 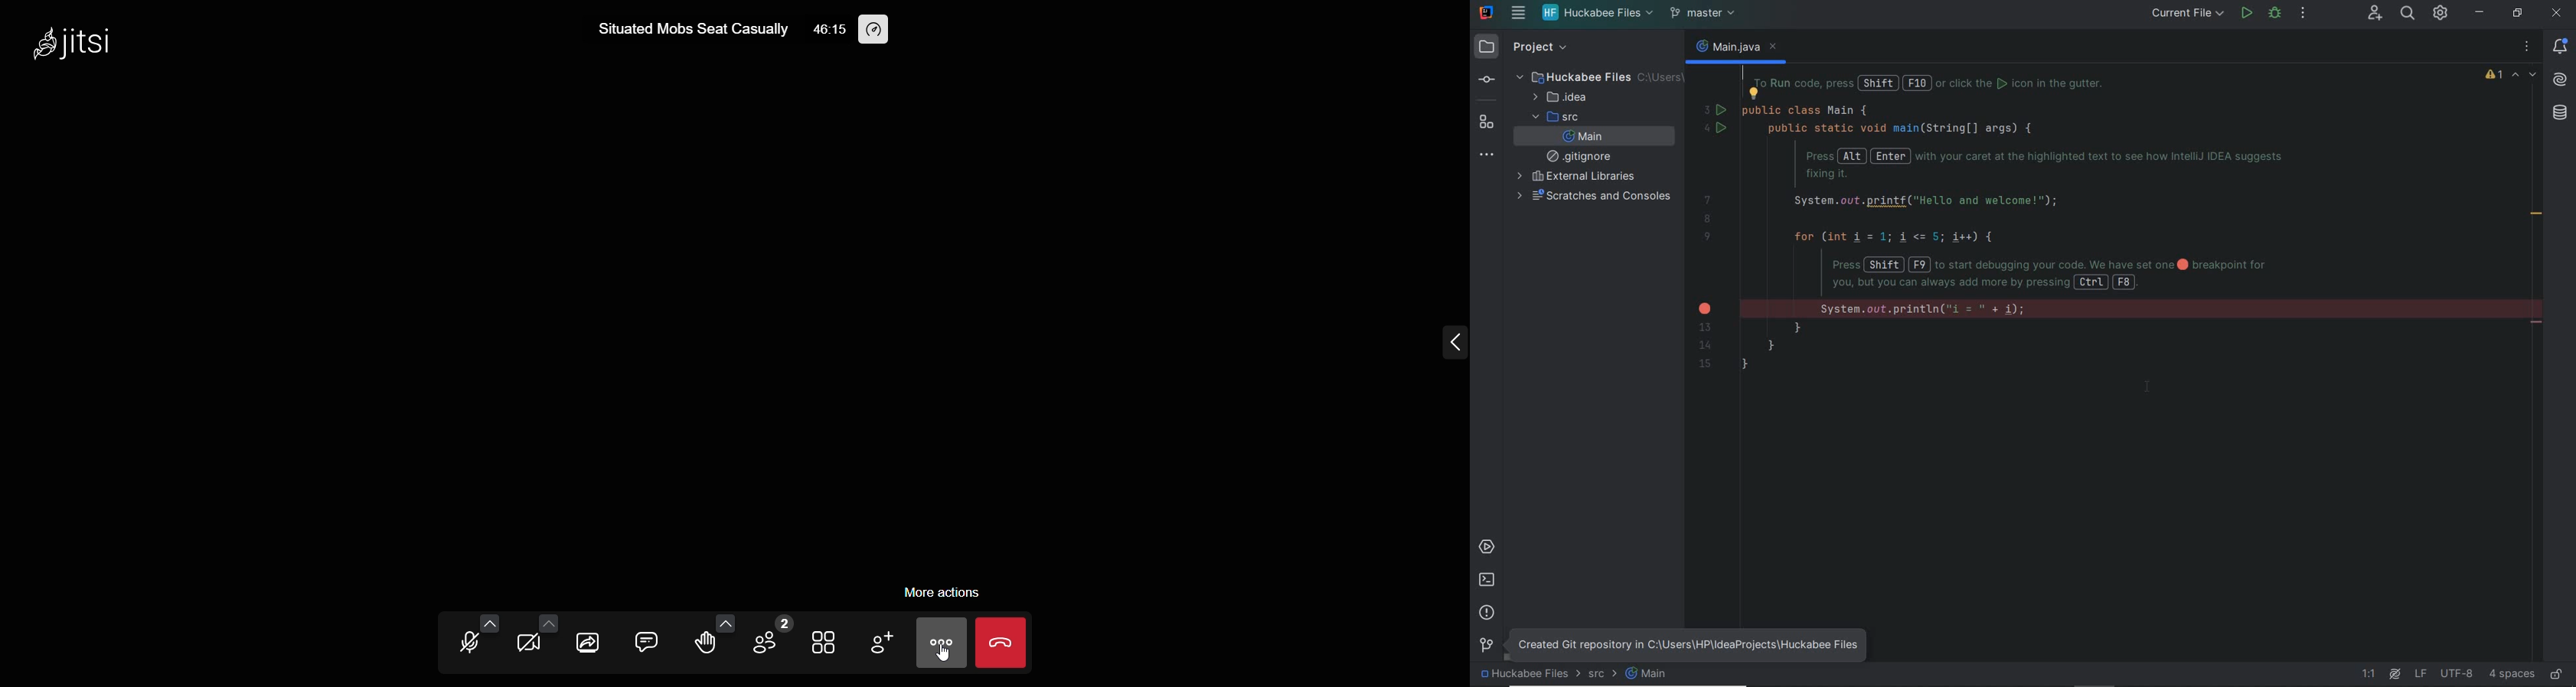 What do you see at coordinates (1564, 97) in the screenshot?
I see `idea` at bounding box center [1564, 97].